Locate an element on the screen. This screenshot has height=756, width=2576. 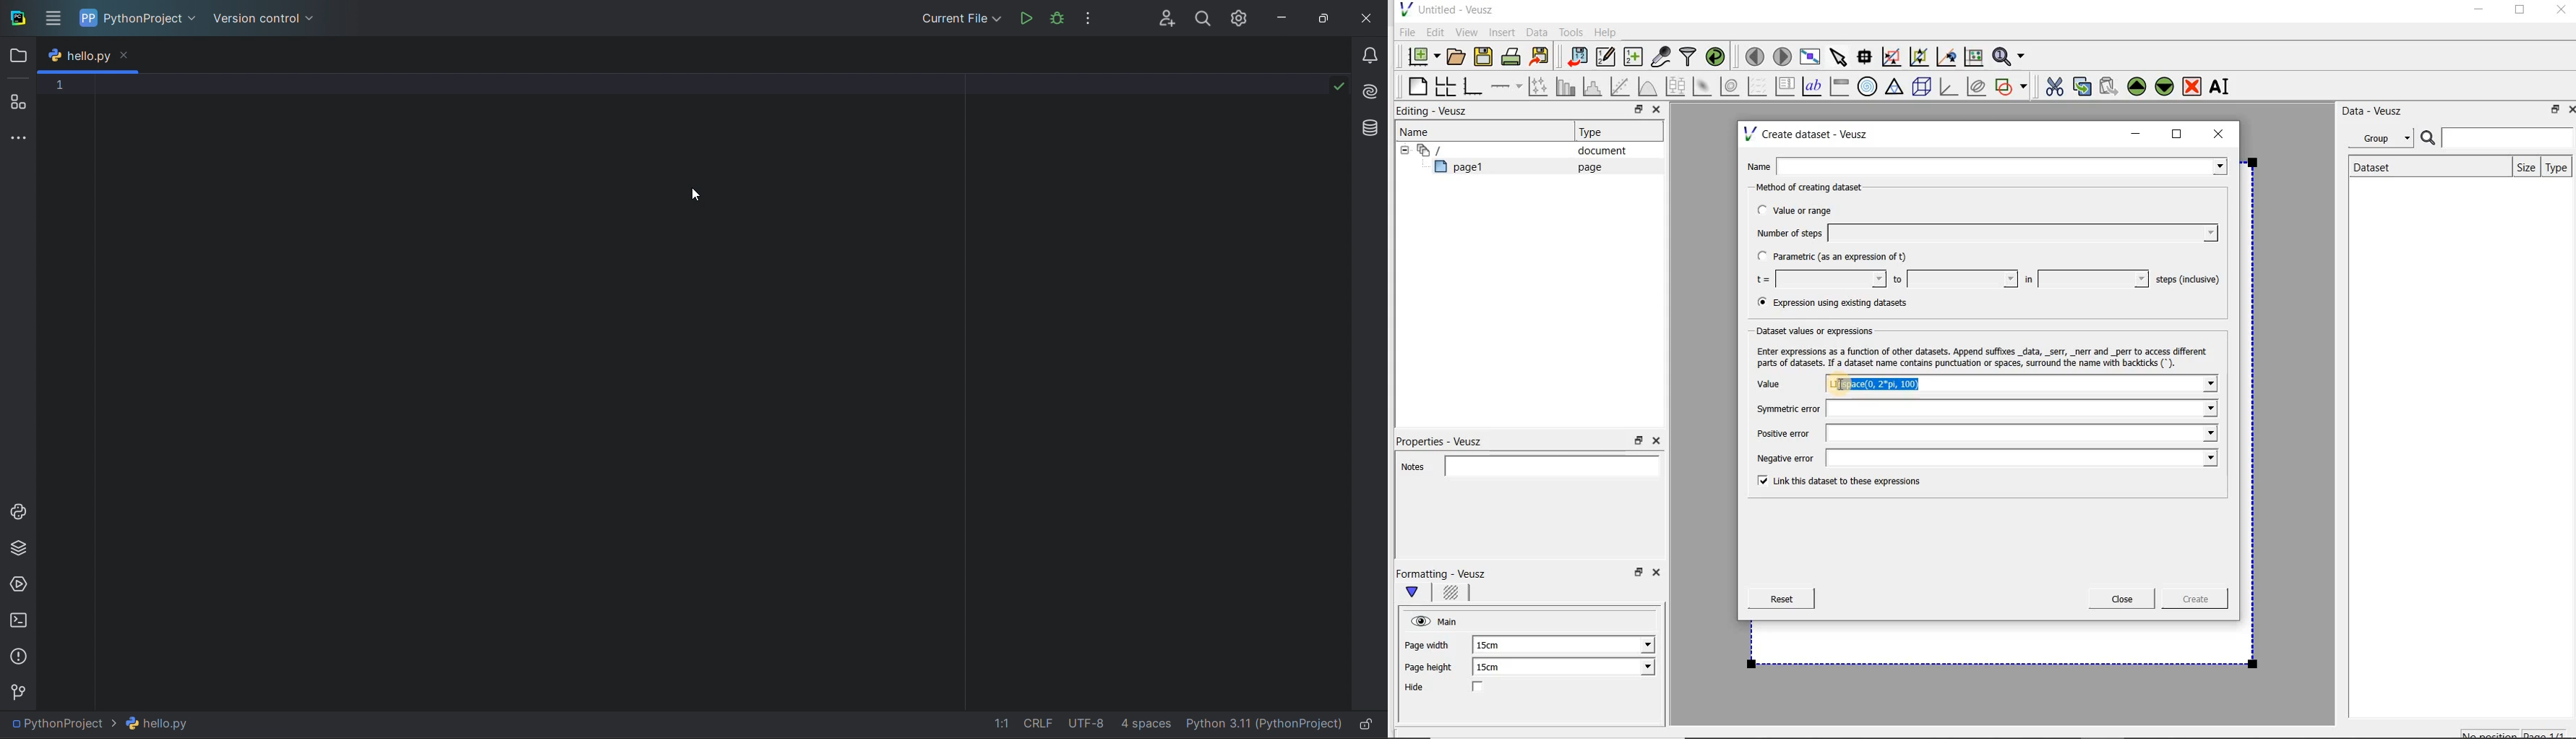
histogram of a dataset is located at coordinates (1594, 86).